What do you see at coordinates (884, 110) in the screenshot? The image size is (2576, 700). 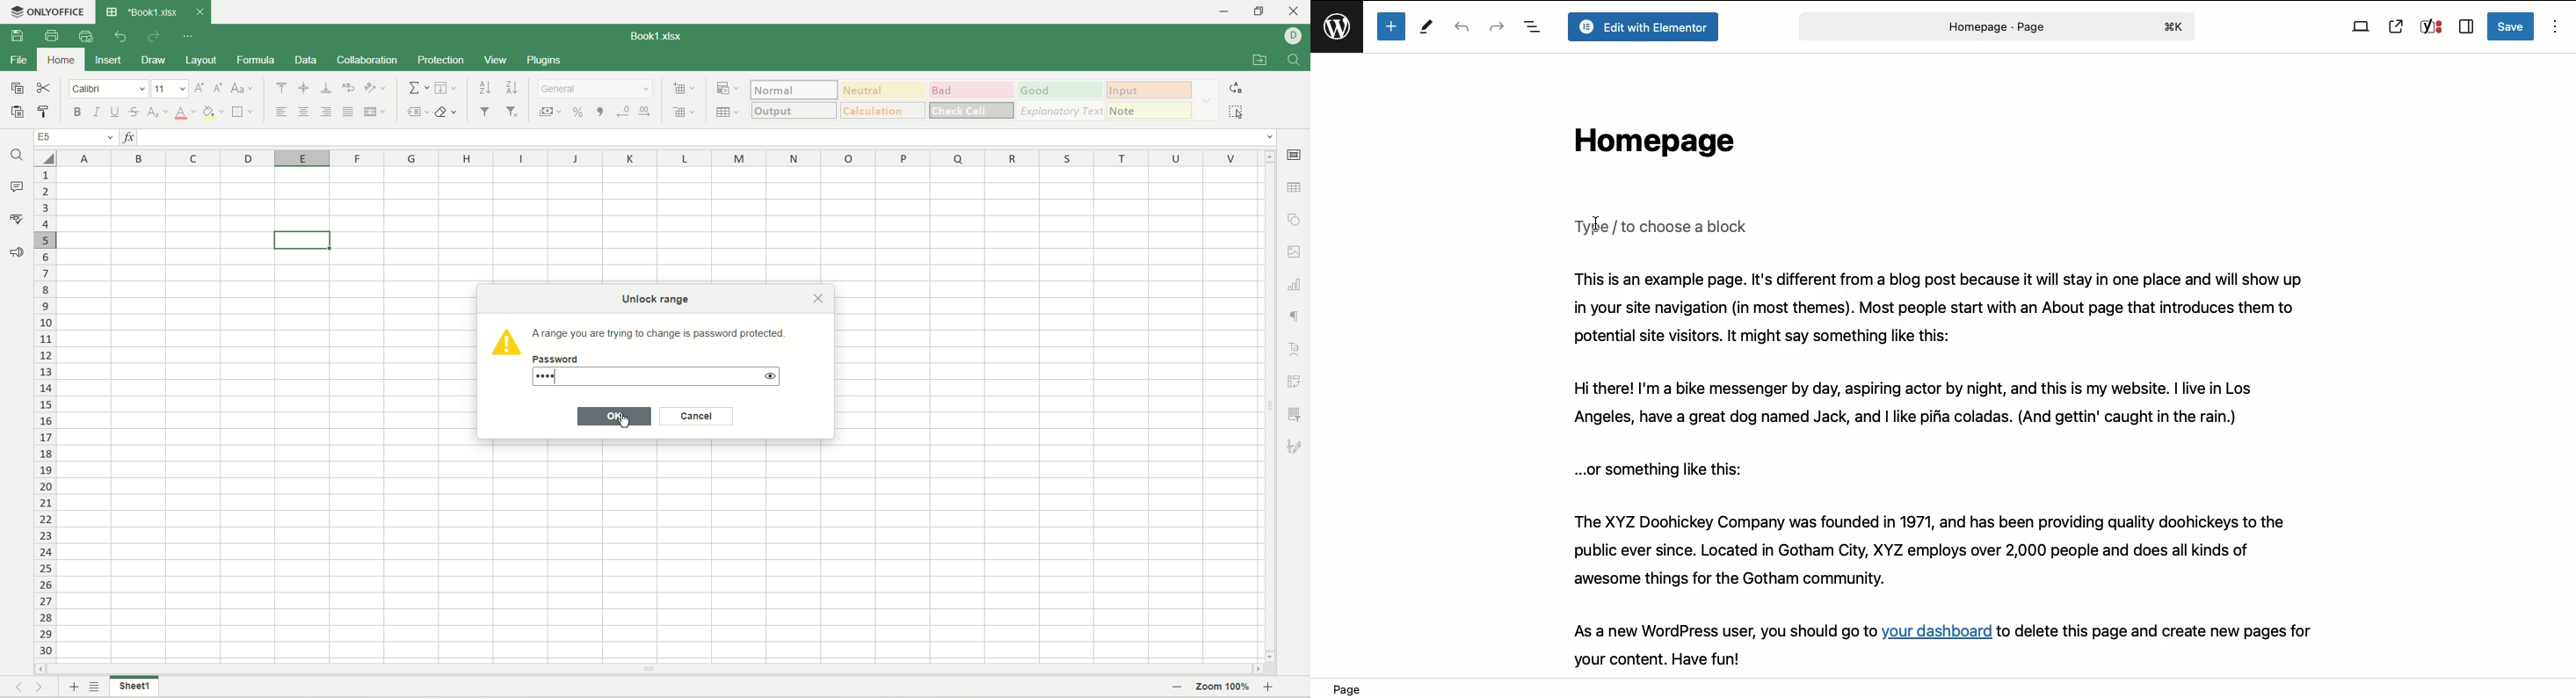 I see `calculations` at bounding box center [884, 110].